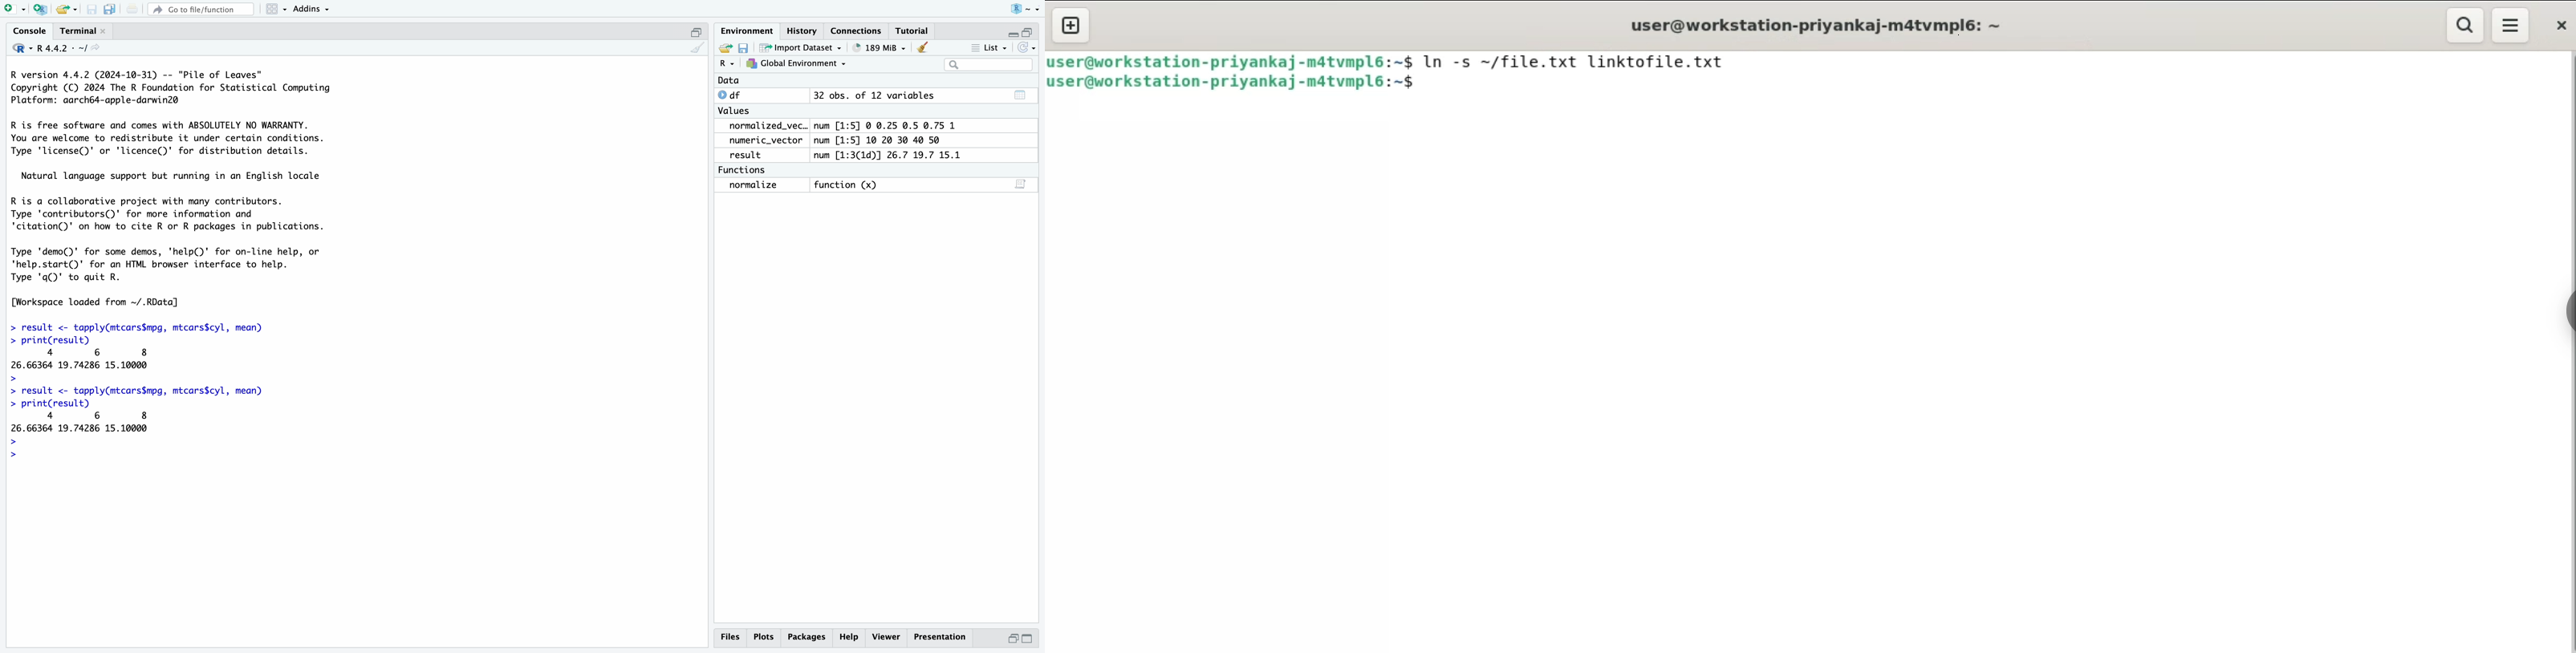  What do you see at coordinates (924, 48) in the screenshot?
I see `Clear` at bounding box center [924, 48].